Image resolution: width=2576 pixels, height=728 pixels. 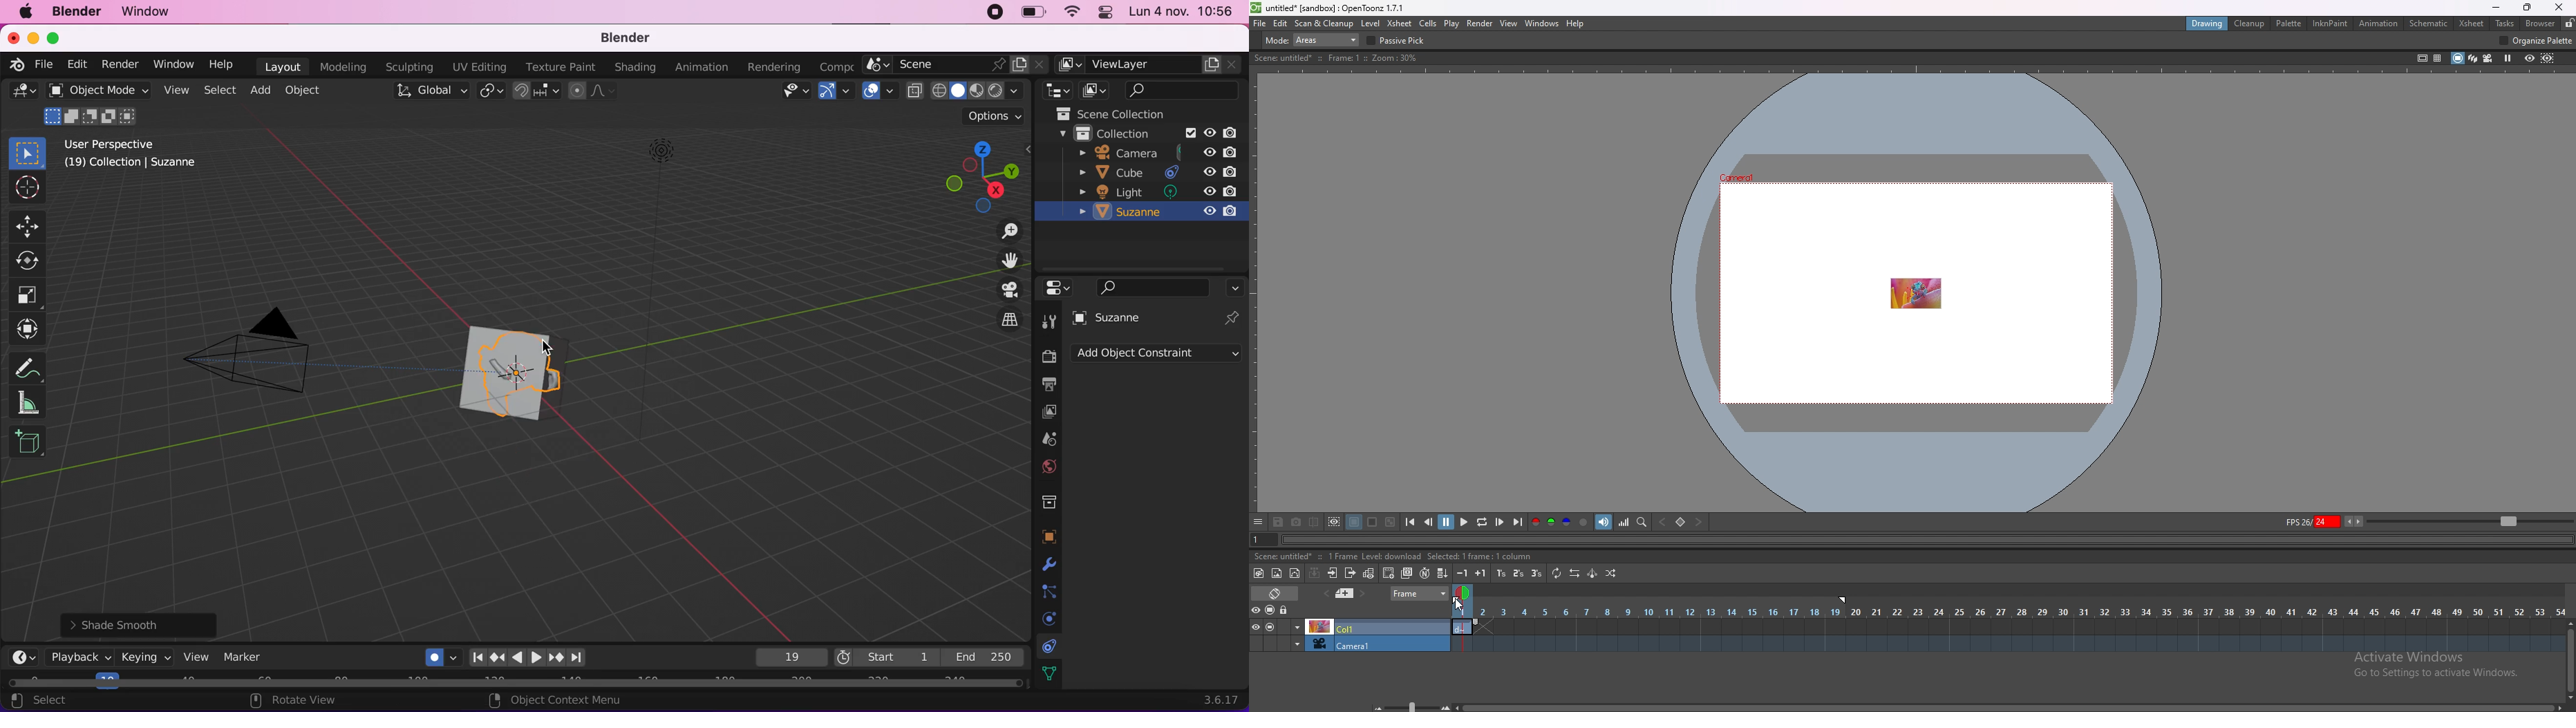 What do you see at coordinates (2504, 23) in the screenshot?
I see `tasks` at bounding box center [2504, 23].